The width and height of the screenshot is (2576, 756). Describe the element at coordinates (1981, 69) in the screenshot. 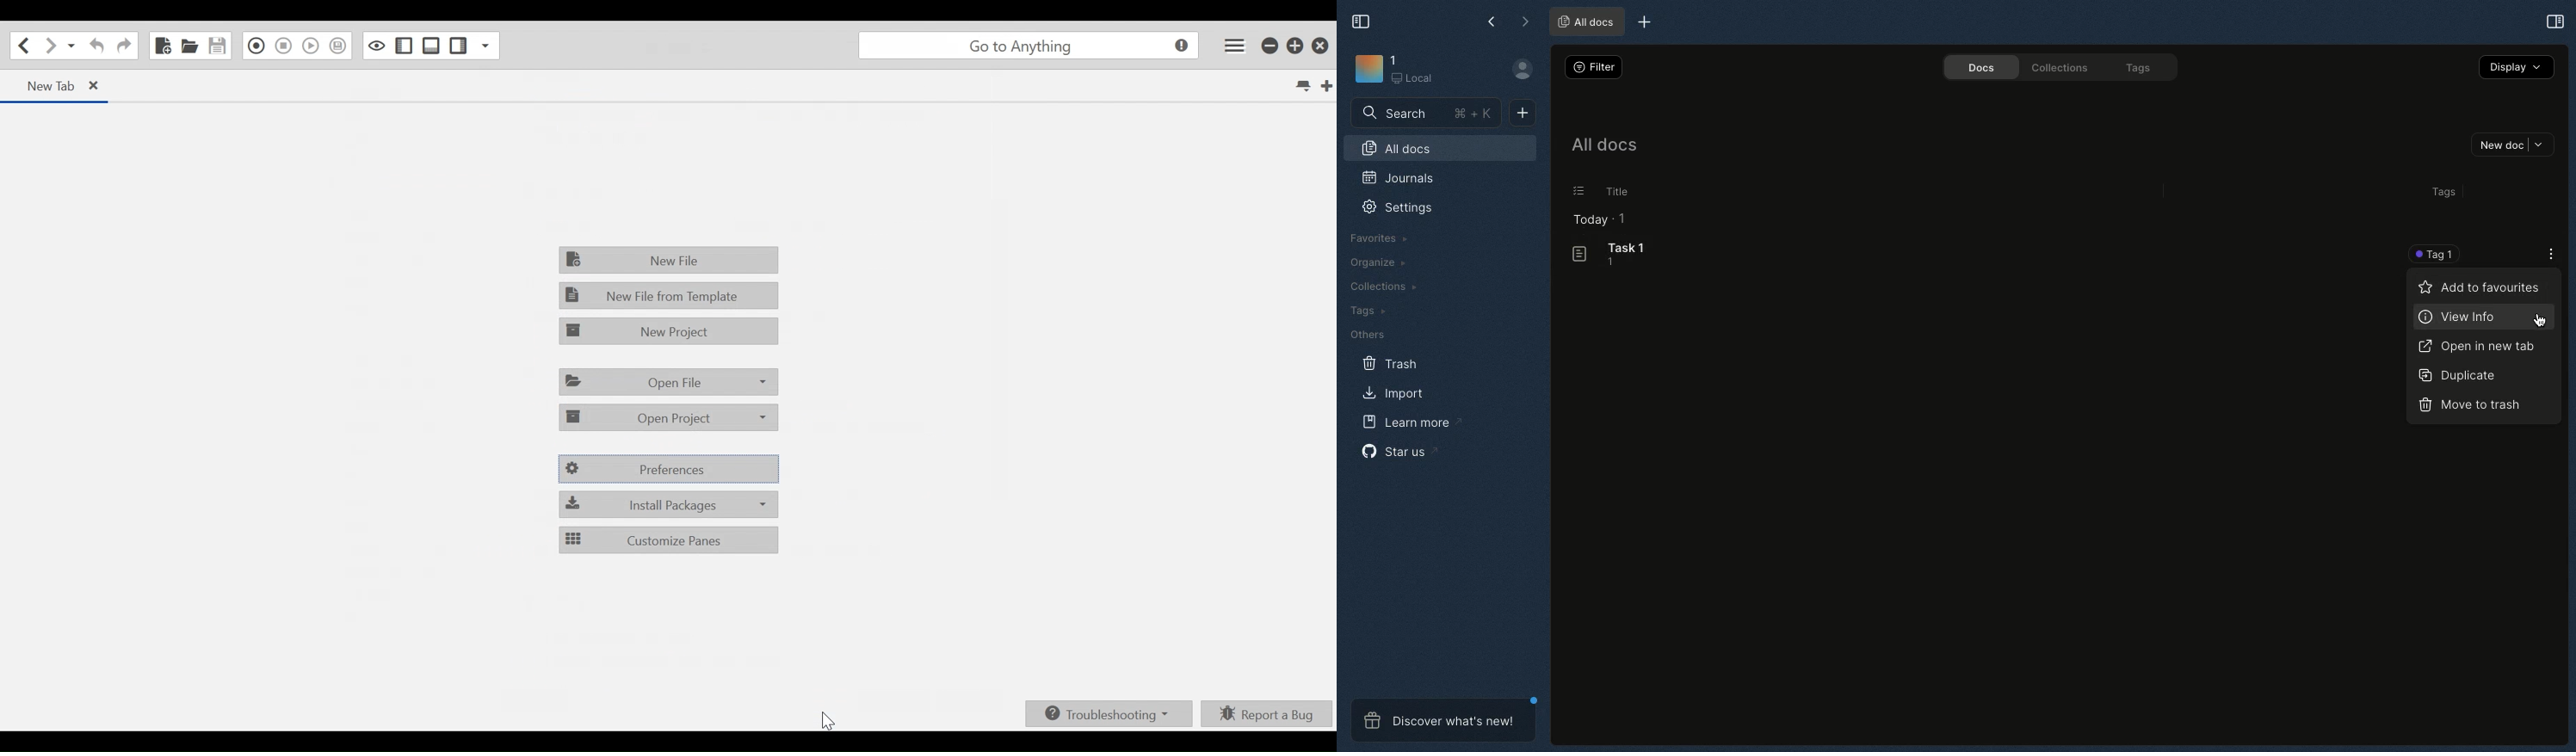

I see `Docs` at that location.